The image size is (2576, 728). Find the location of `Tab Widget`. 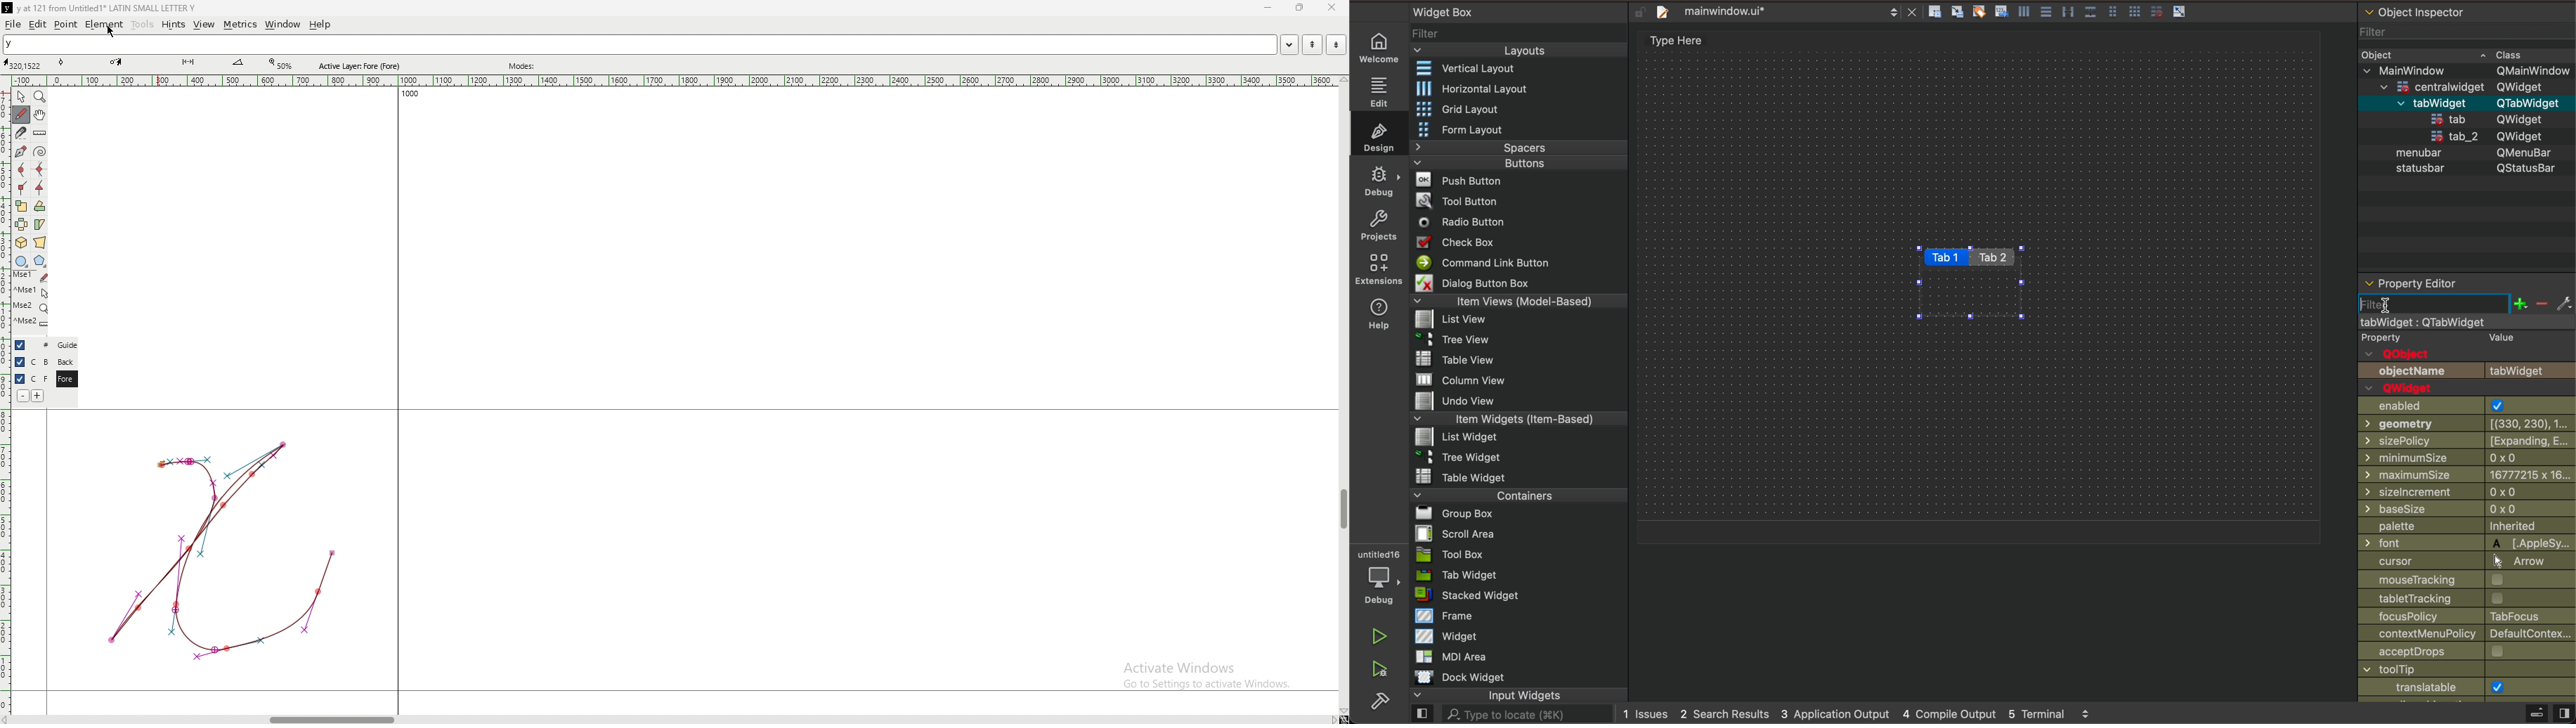

Tab Widget is located at coordinates (1465, 575).